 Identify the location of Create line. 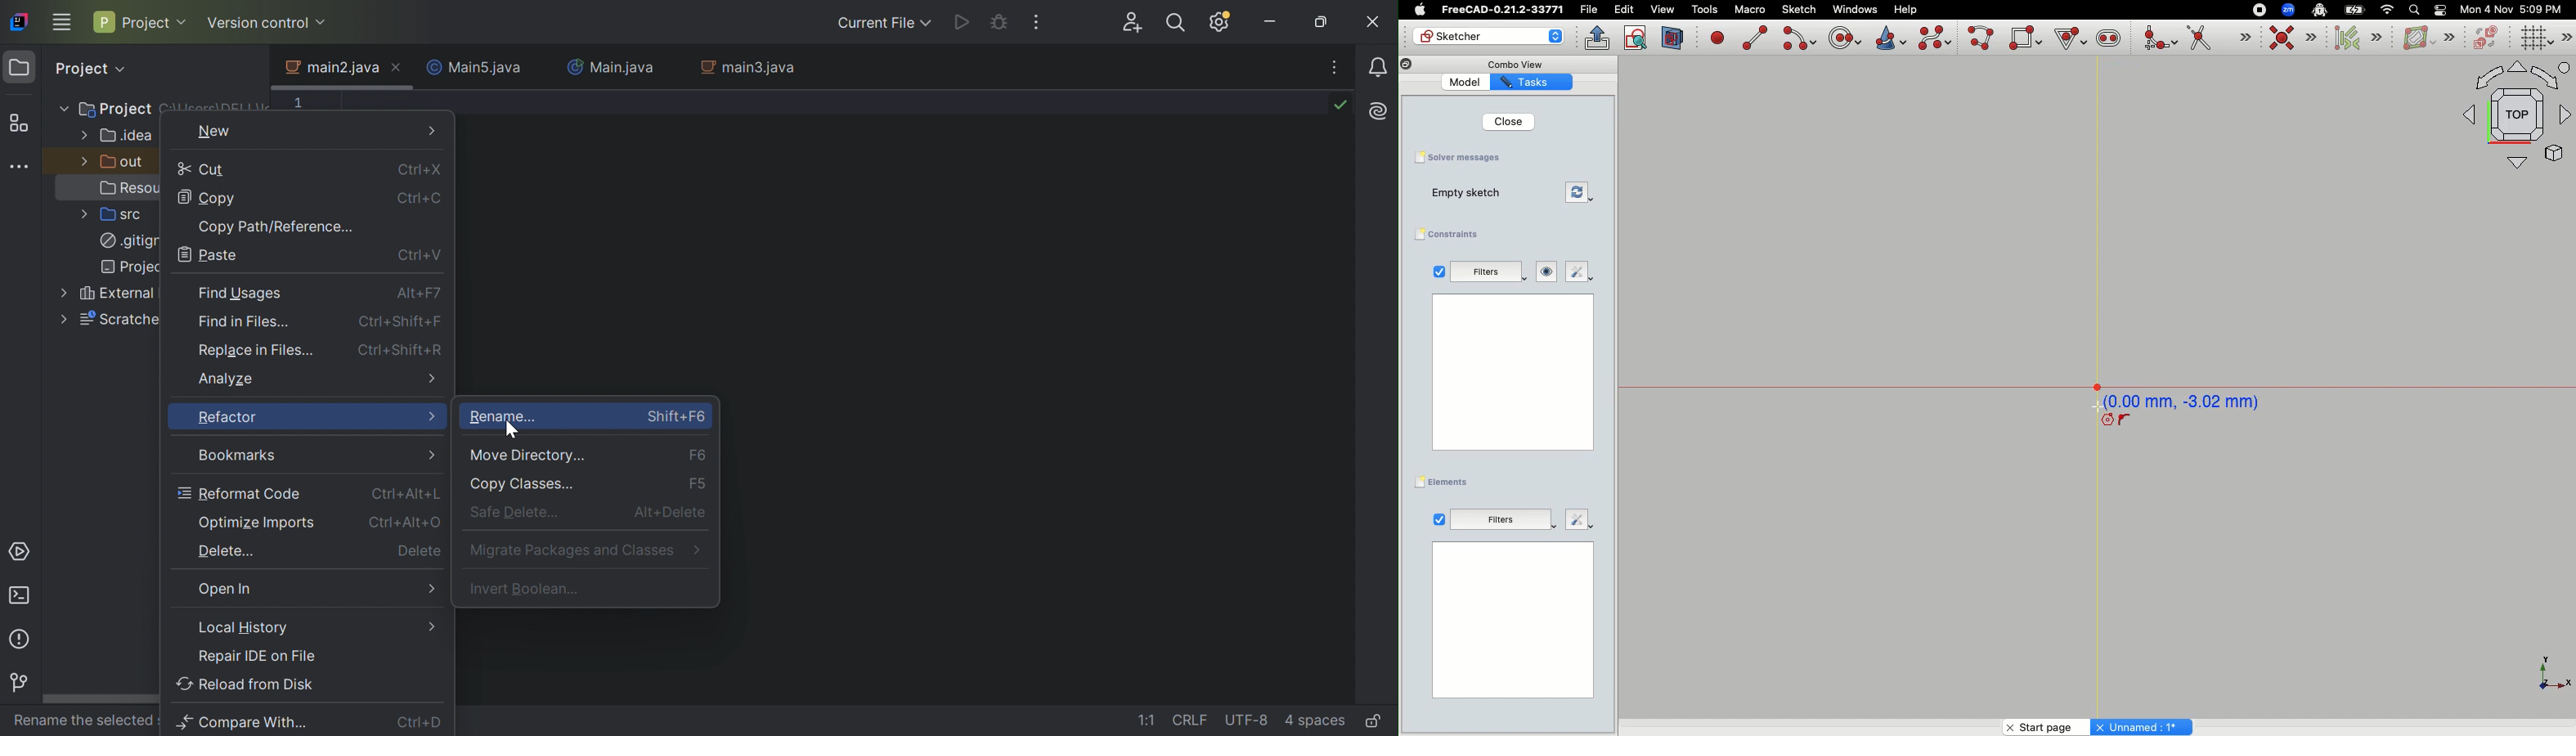
(1755, 38).